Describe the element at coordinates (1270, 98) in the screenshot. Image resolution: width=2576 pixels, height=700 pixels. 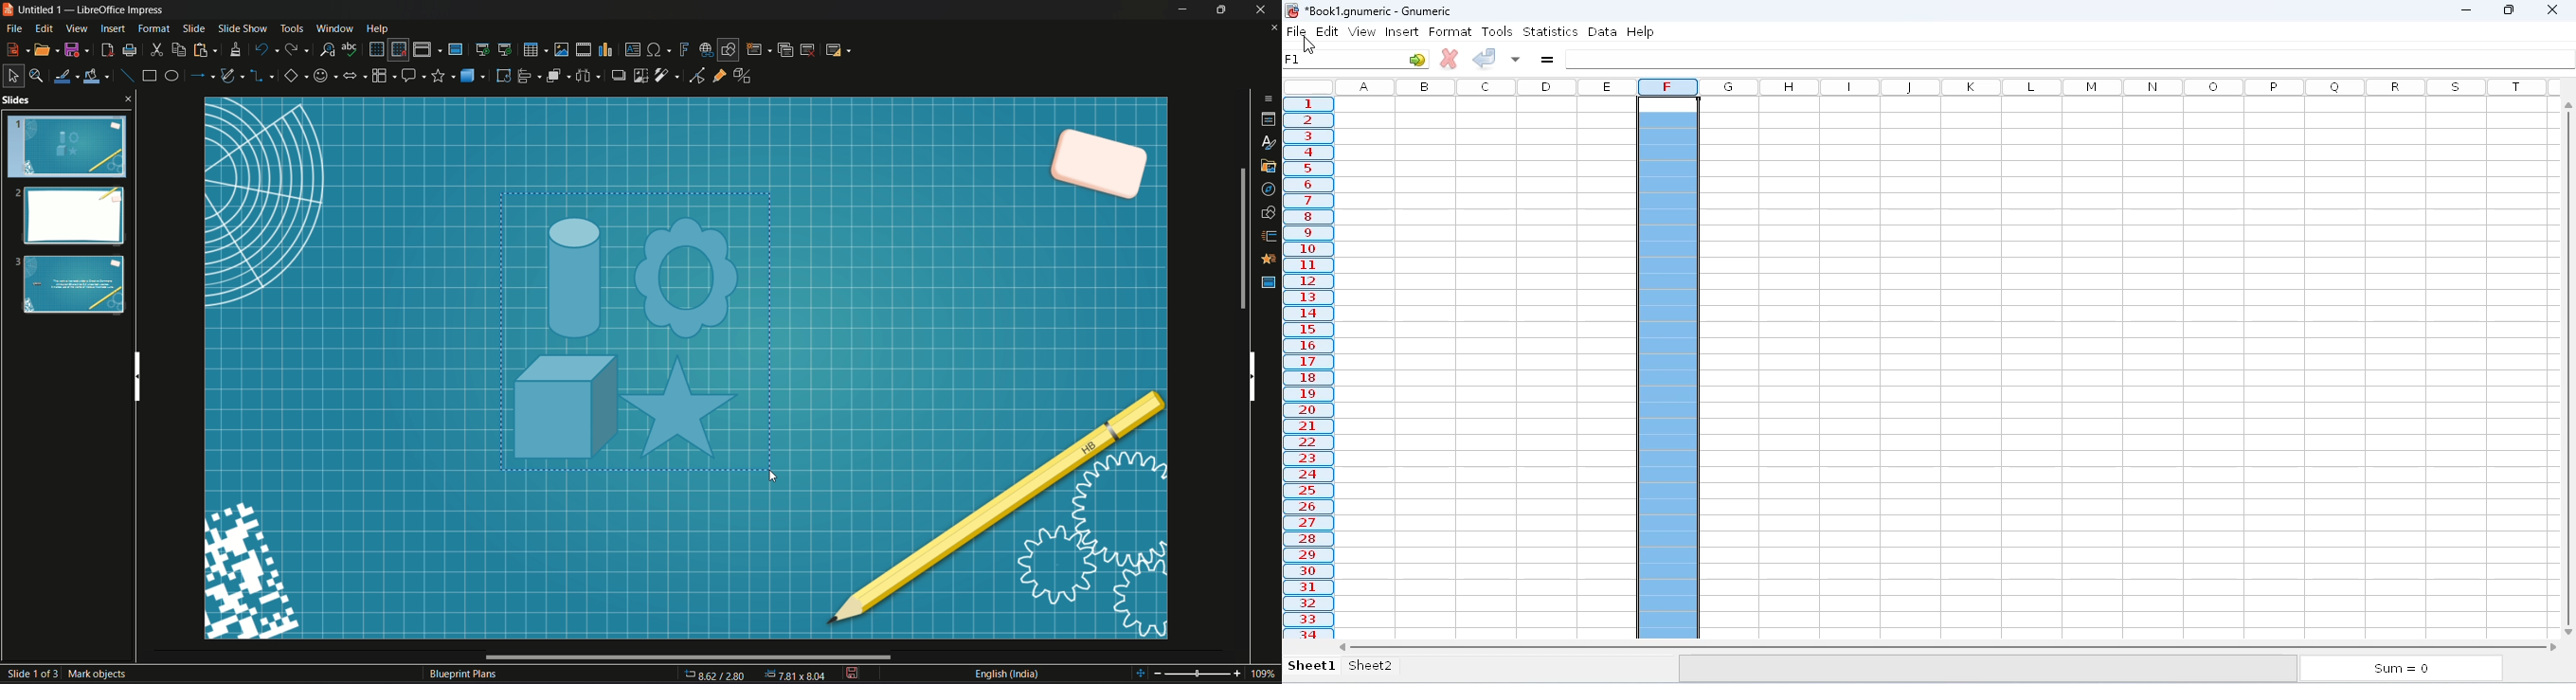
I see `sidebar options` at that location.